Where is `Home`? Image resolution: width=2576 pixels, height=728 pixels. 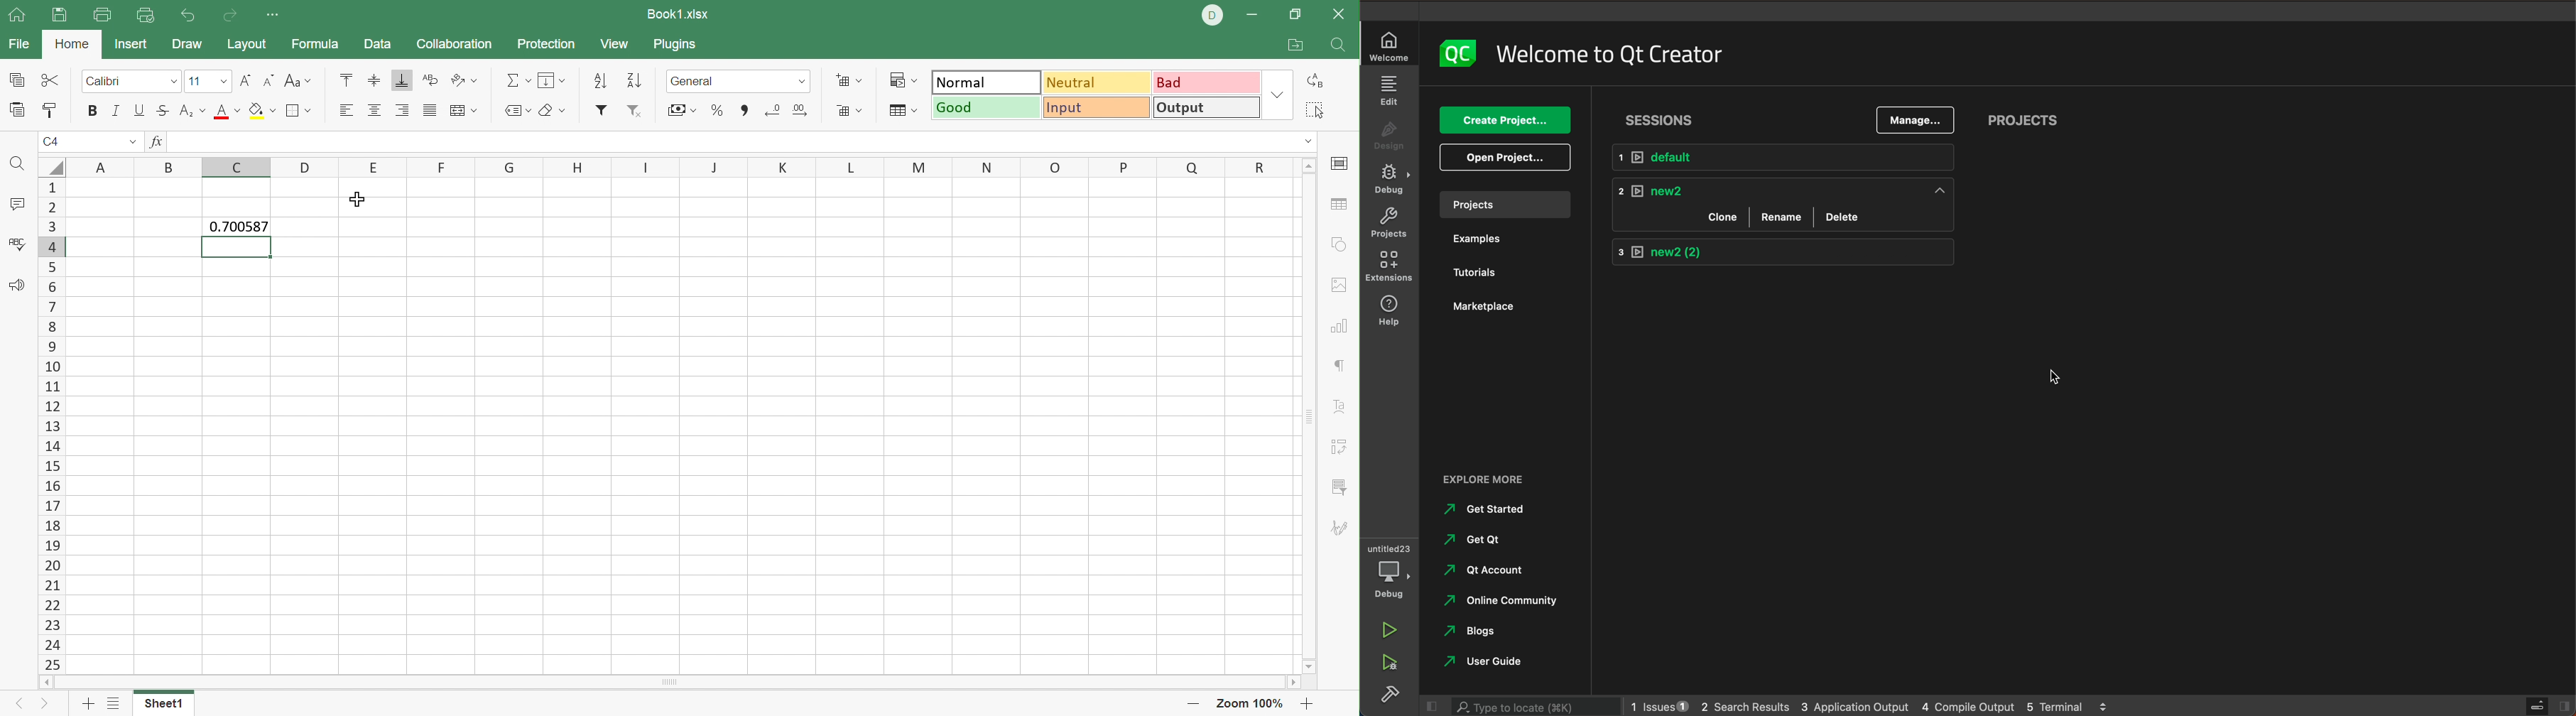 Home is located at coordinates (75, 44).